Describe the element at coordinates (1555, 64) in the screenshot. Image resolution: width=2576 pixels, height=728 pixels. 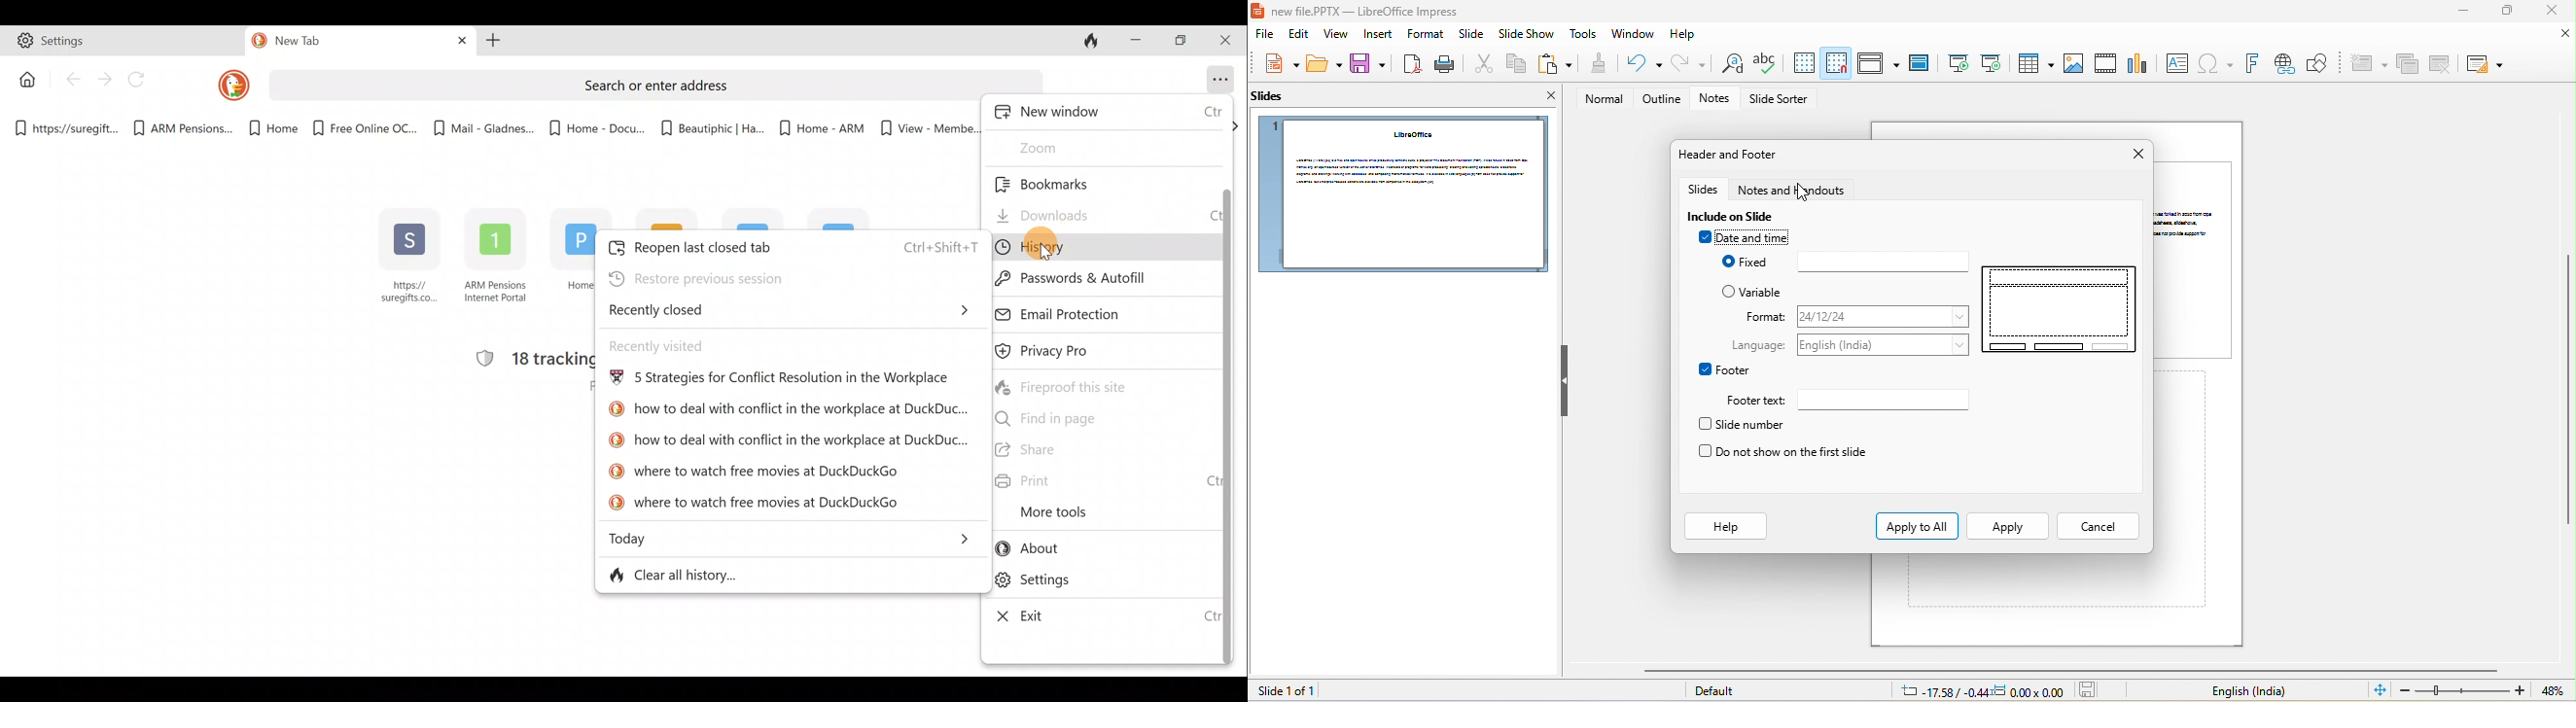
I see `paste` at that location.